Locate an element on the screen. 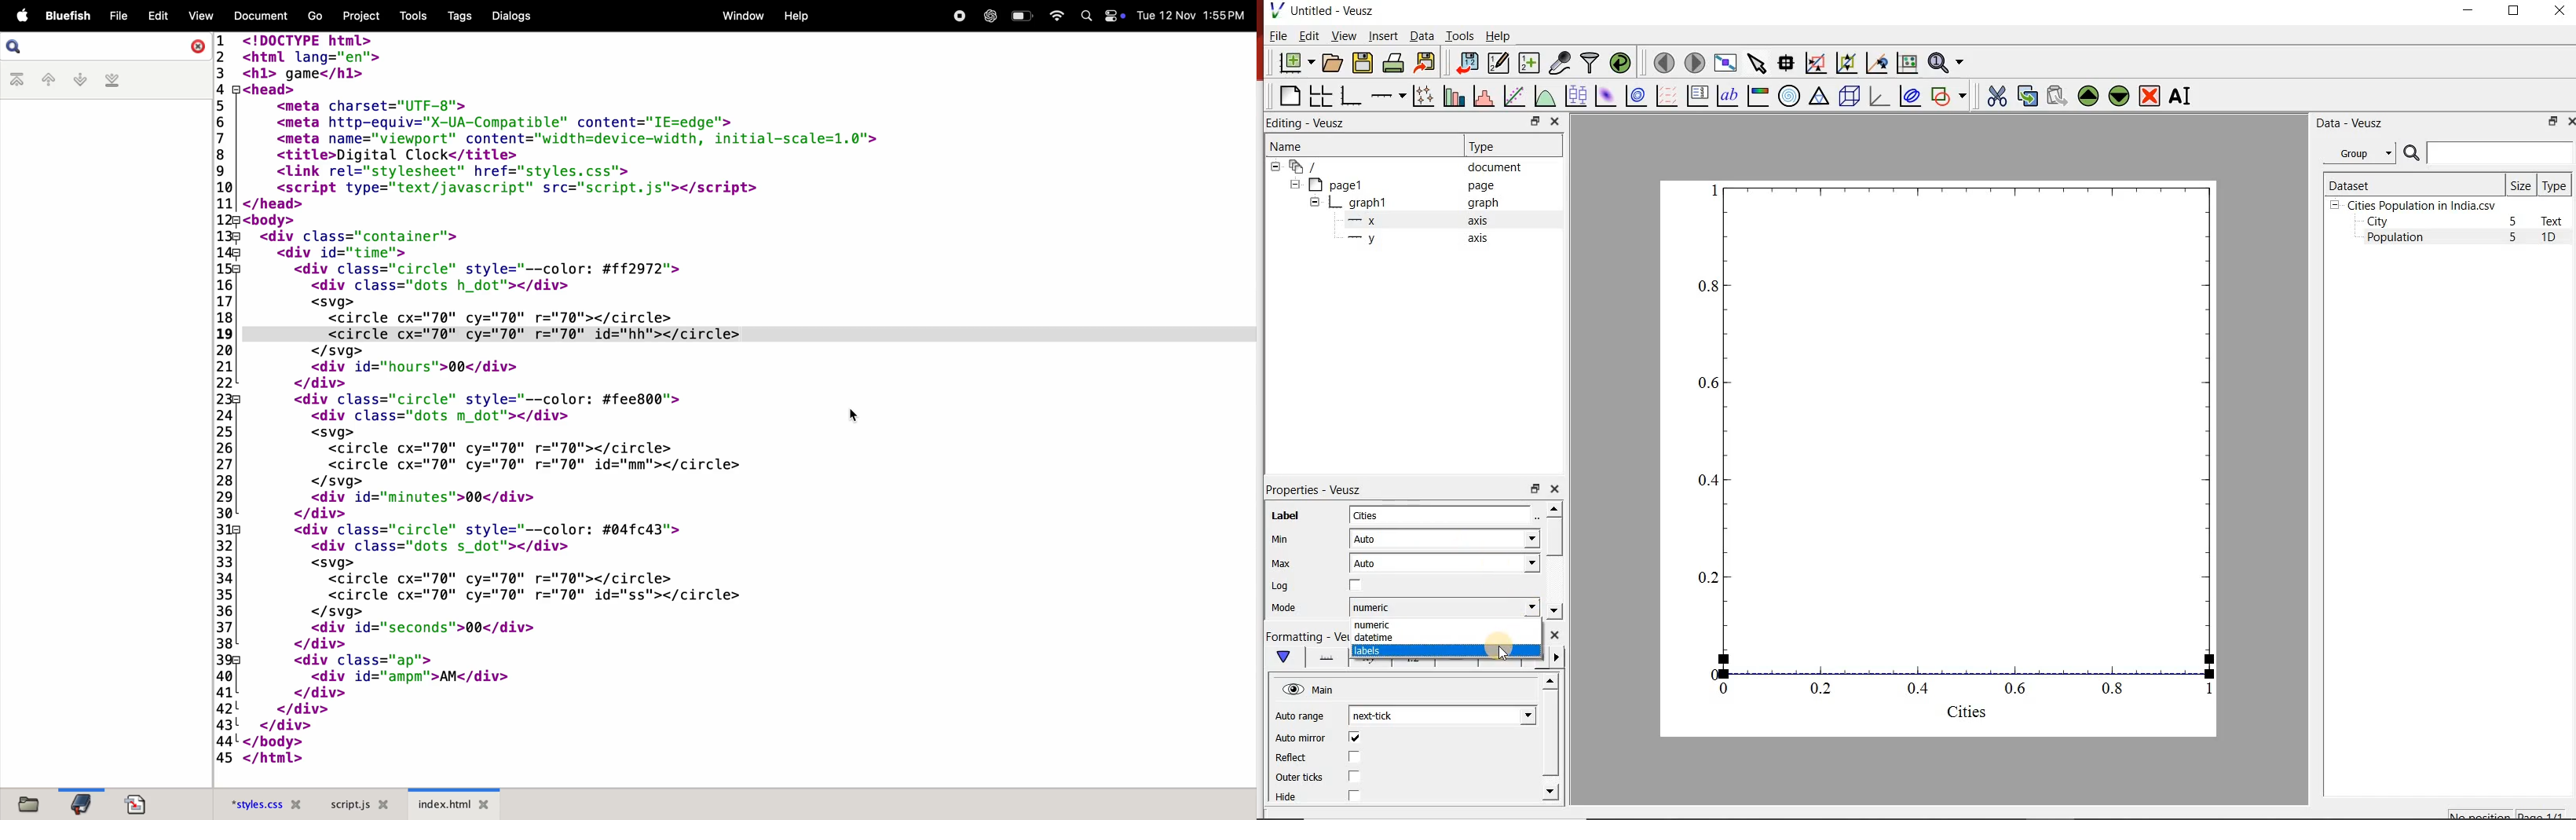 Image resolution: width=2576 pixels, height=840 pixels. click to reset graph axes is located at coordinates (1907, 62).